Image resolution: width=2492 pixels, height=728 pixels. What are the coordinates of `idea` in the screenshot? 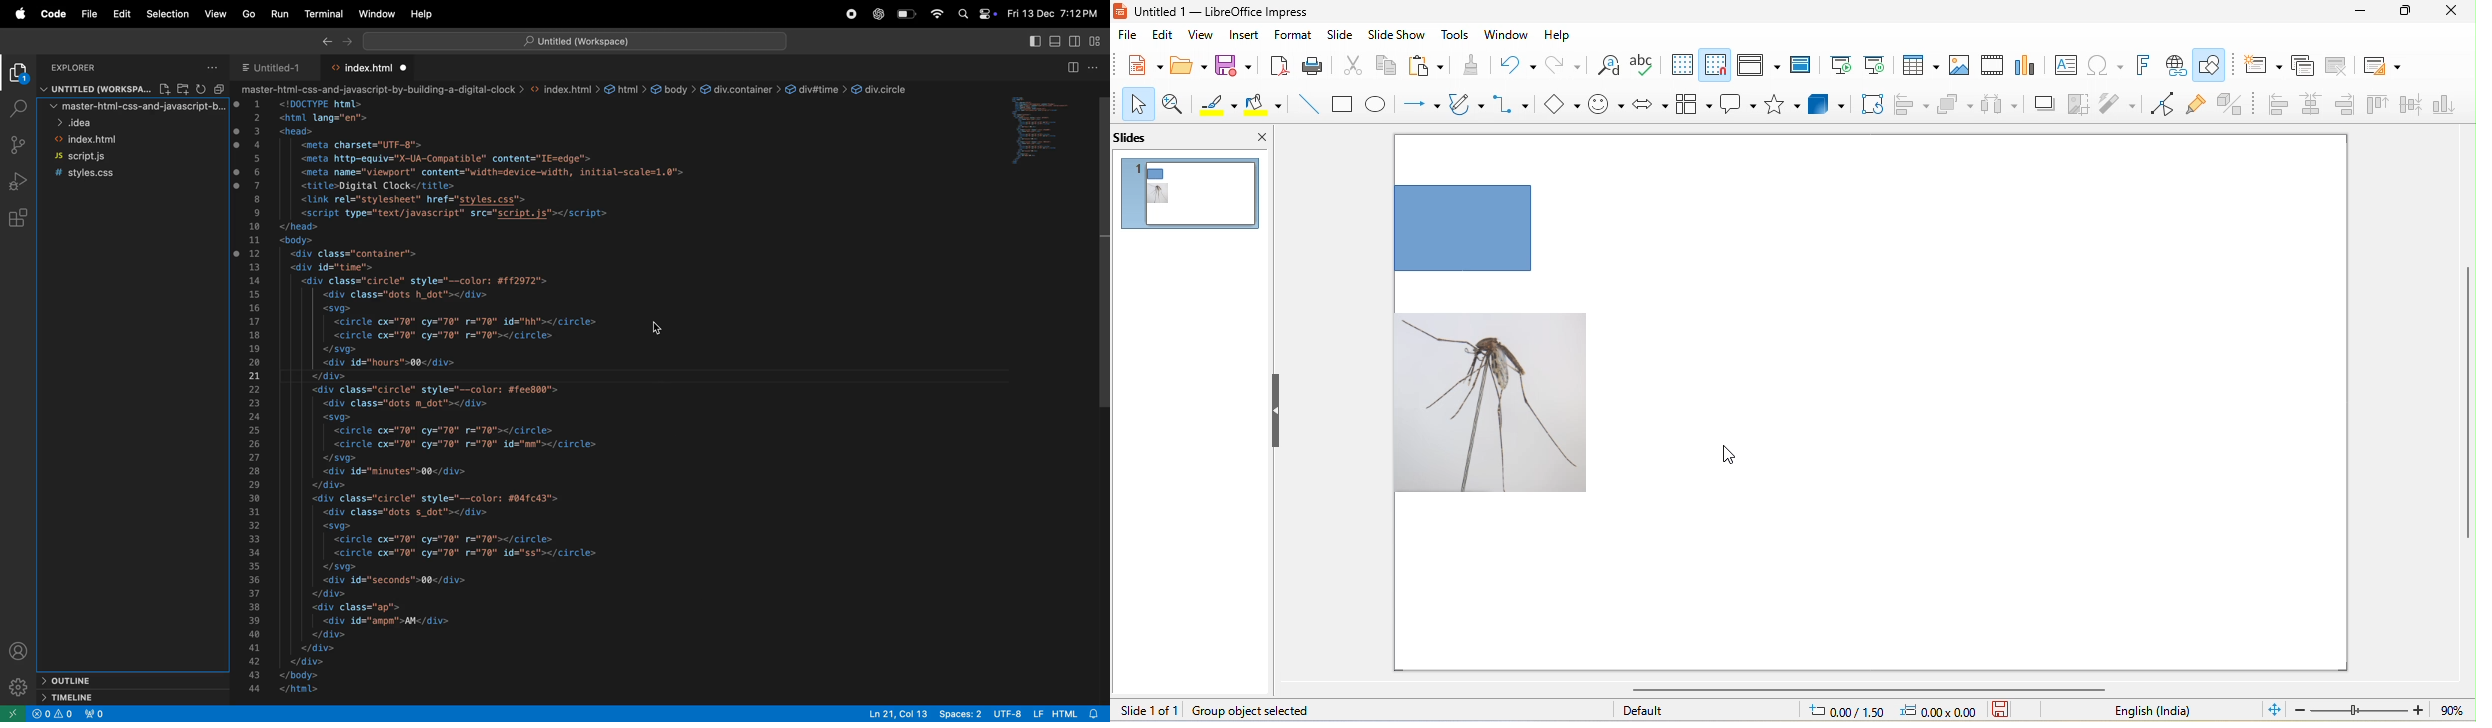 It's located at (129, 124).